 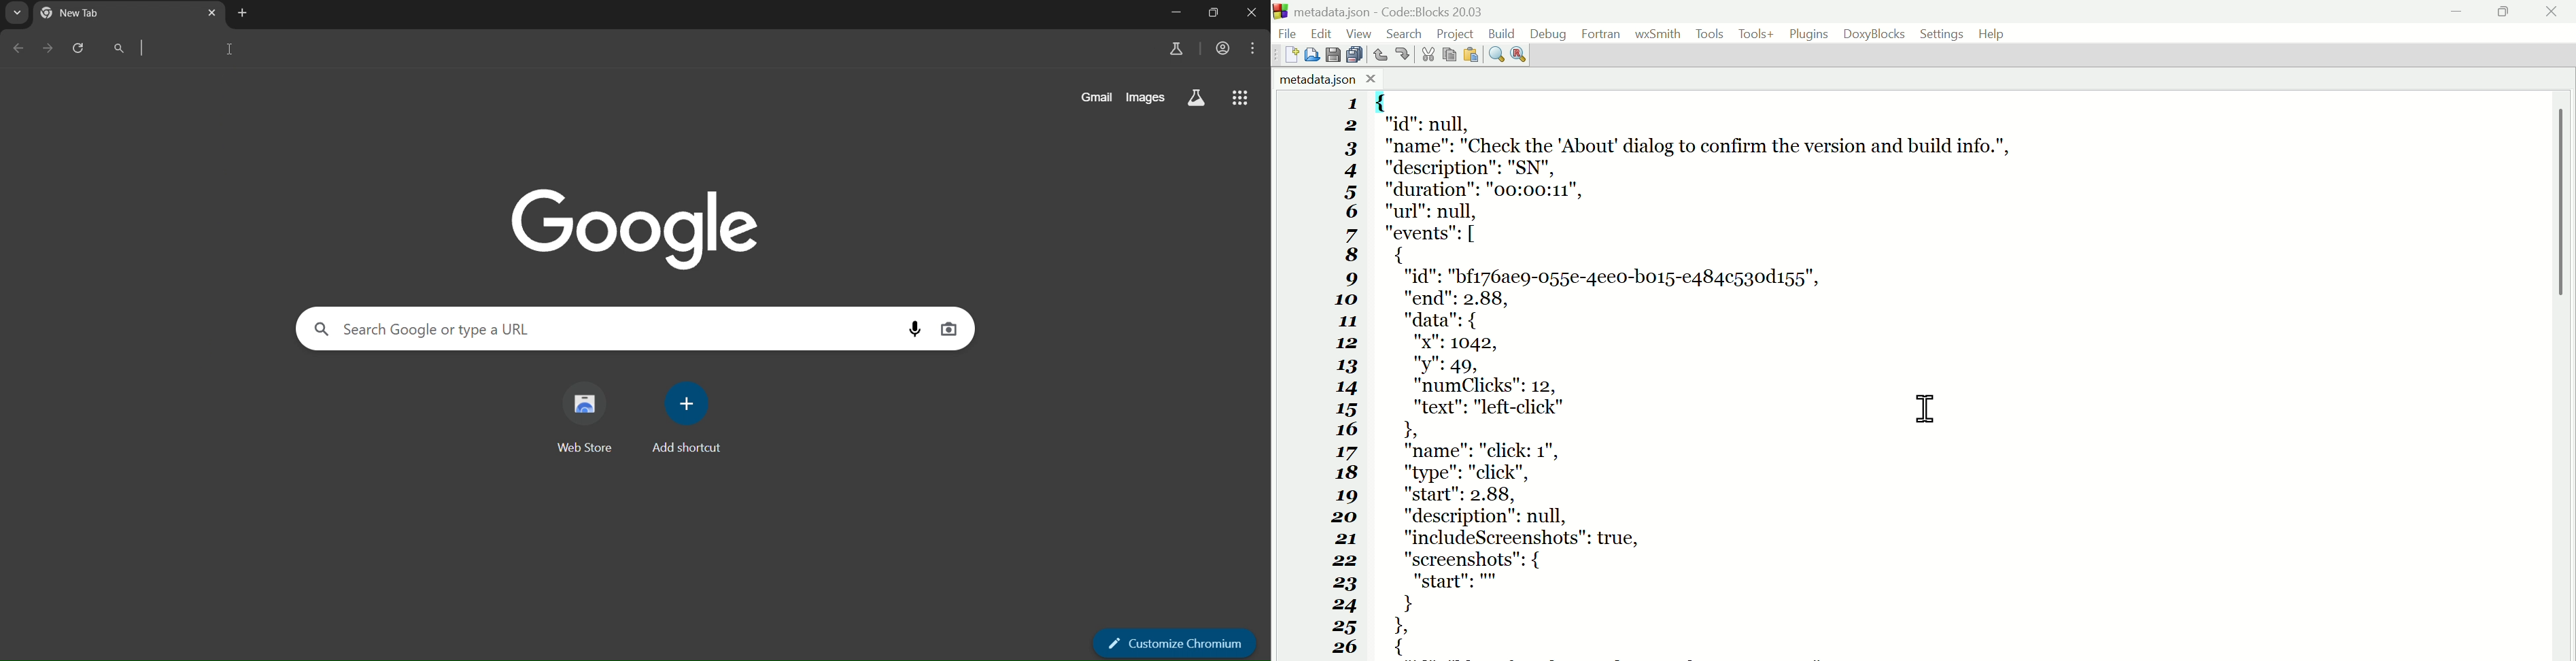 What do you see at coordinates (1731, 375) in the screenshot?
I see `{
"id": null,
"name": "Check the "About dialog to confirm the version and build info.",
"description": "SN",
"duration": "00:00:11",
"url": null,
"events": [
{
"id": "bf176ae9-055e-4ee0-bo15-e484c530d155",
"end": 2.88,
"data": {
"x": 1042,
"y": 49,
"numClicks": 12,
"text": "left-click" I
1
"name": "click: 1",
"type": "click",
"start": 2.88,
"description": null,
"includeScreenshots": true,
"screenshots": {
"start":
}
1
{` at bounding box center [1731, 375].